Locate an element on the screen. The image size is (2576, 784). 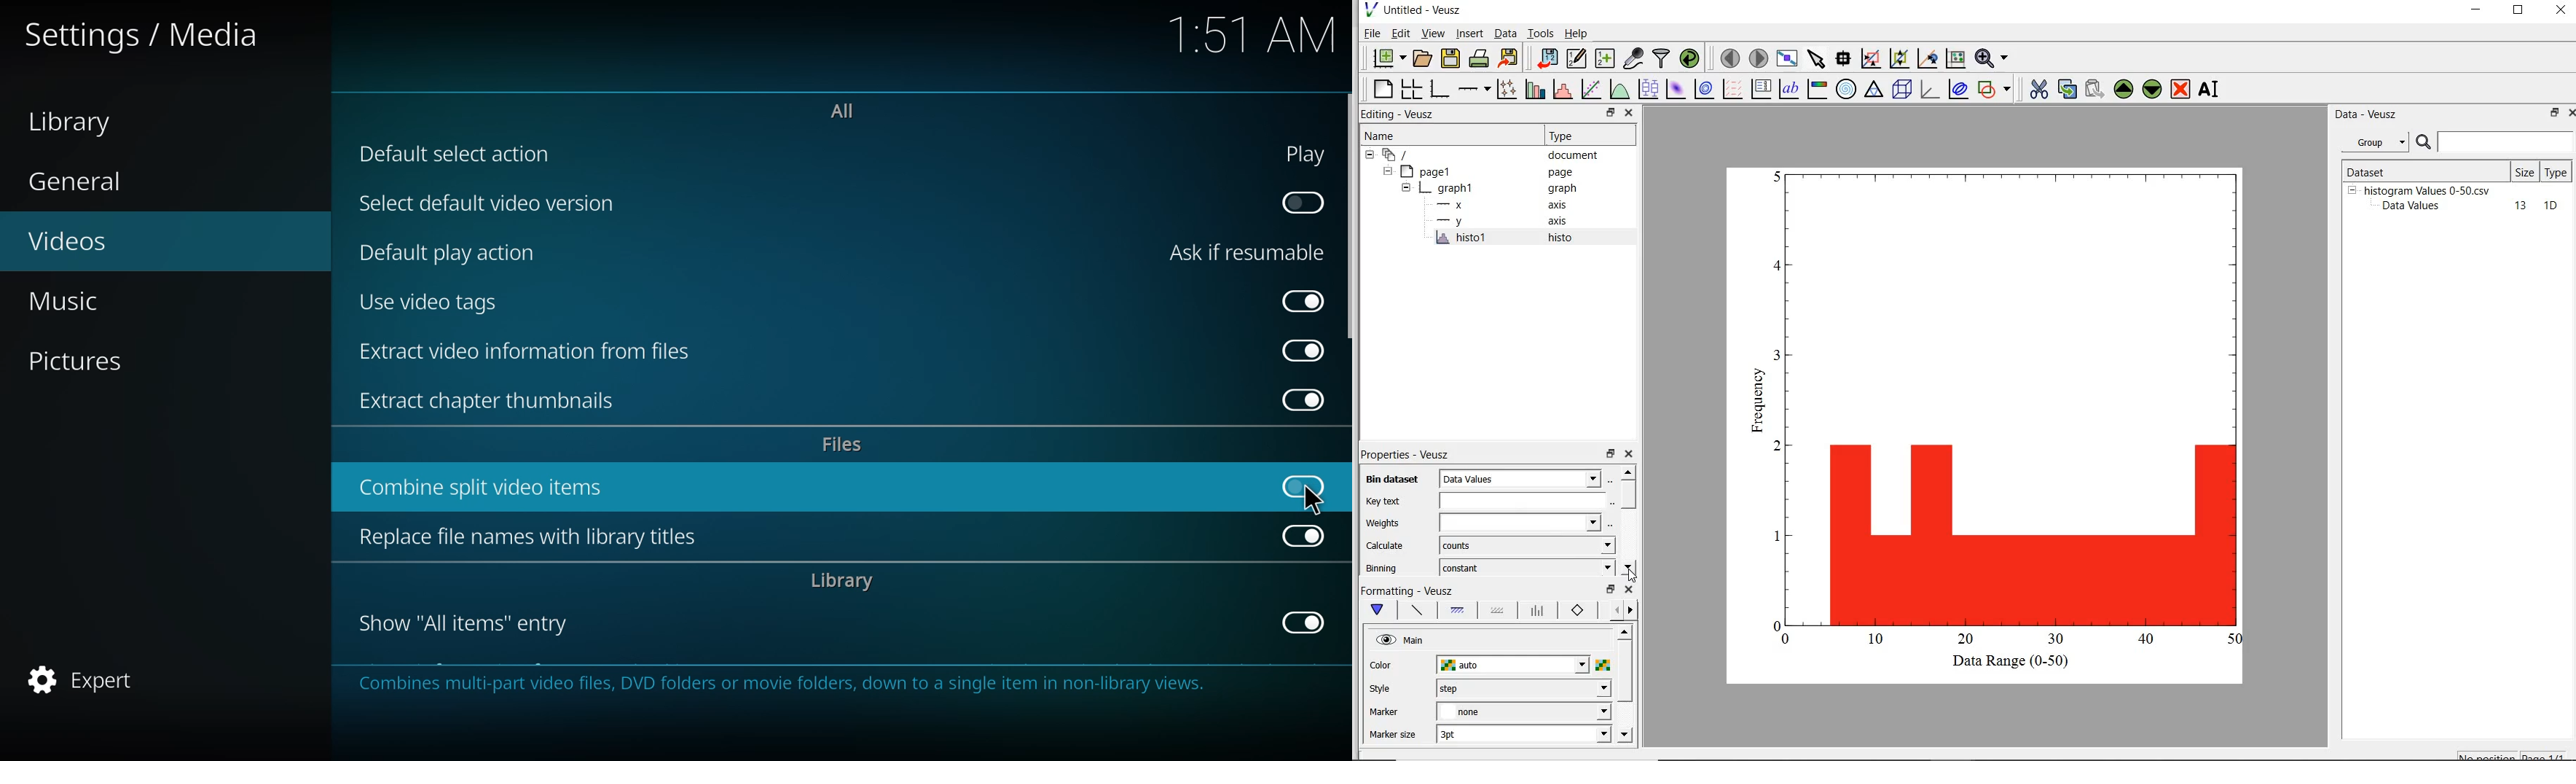
enabled is located at coordinates (1297, 400).